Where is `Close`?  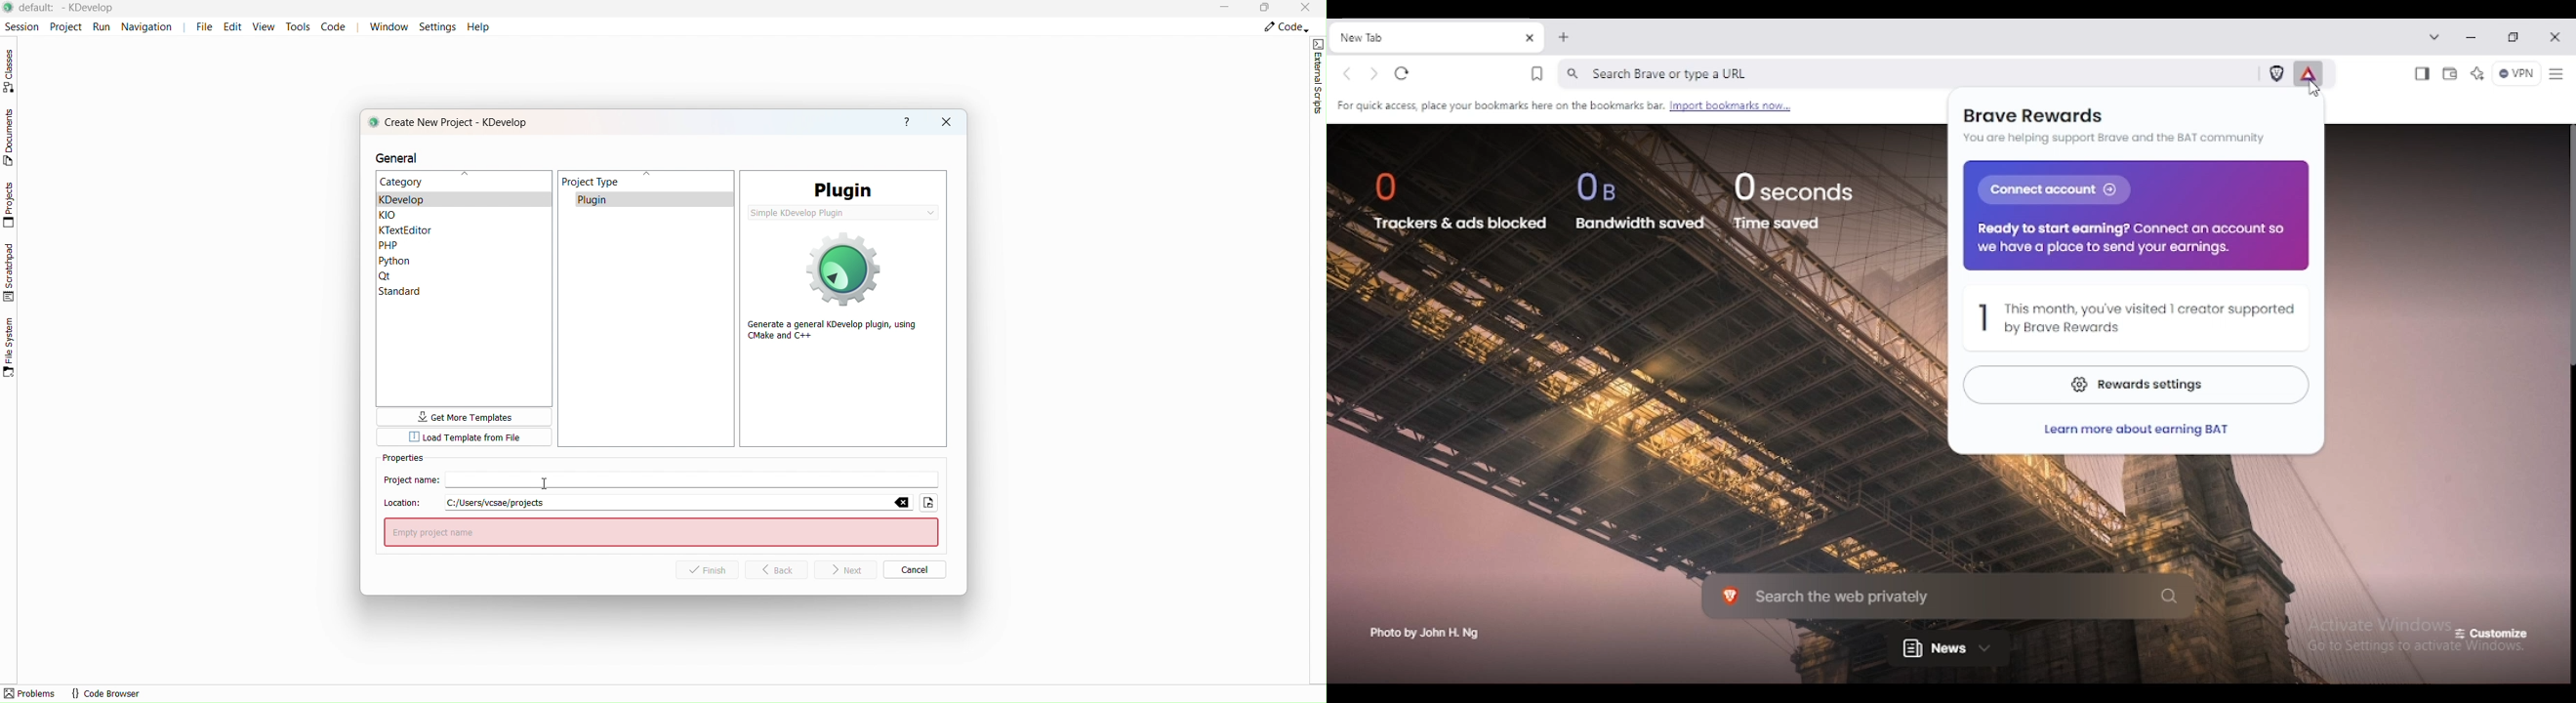 Close is located at coordinates (1307, 8).